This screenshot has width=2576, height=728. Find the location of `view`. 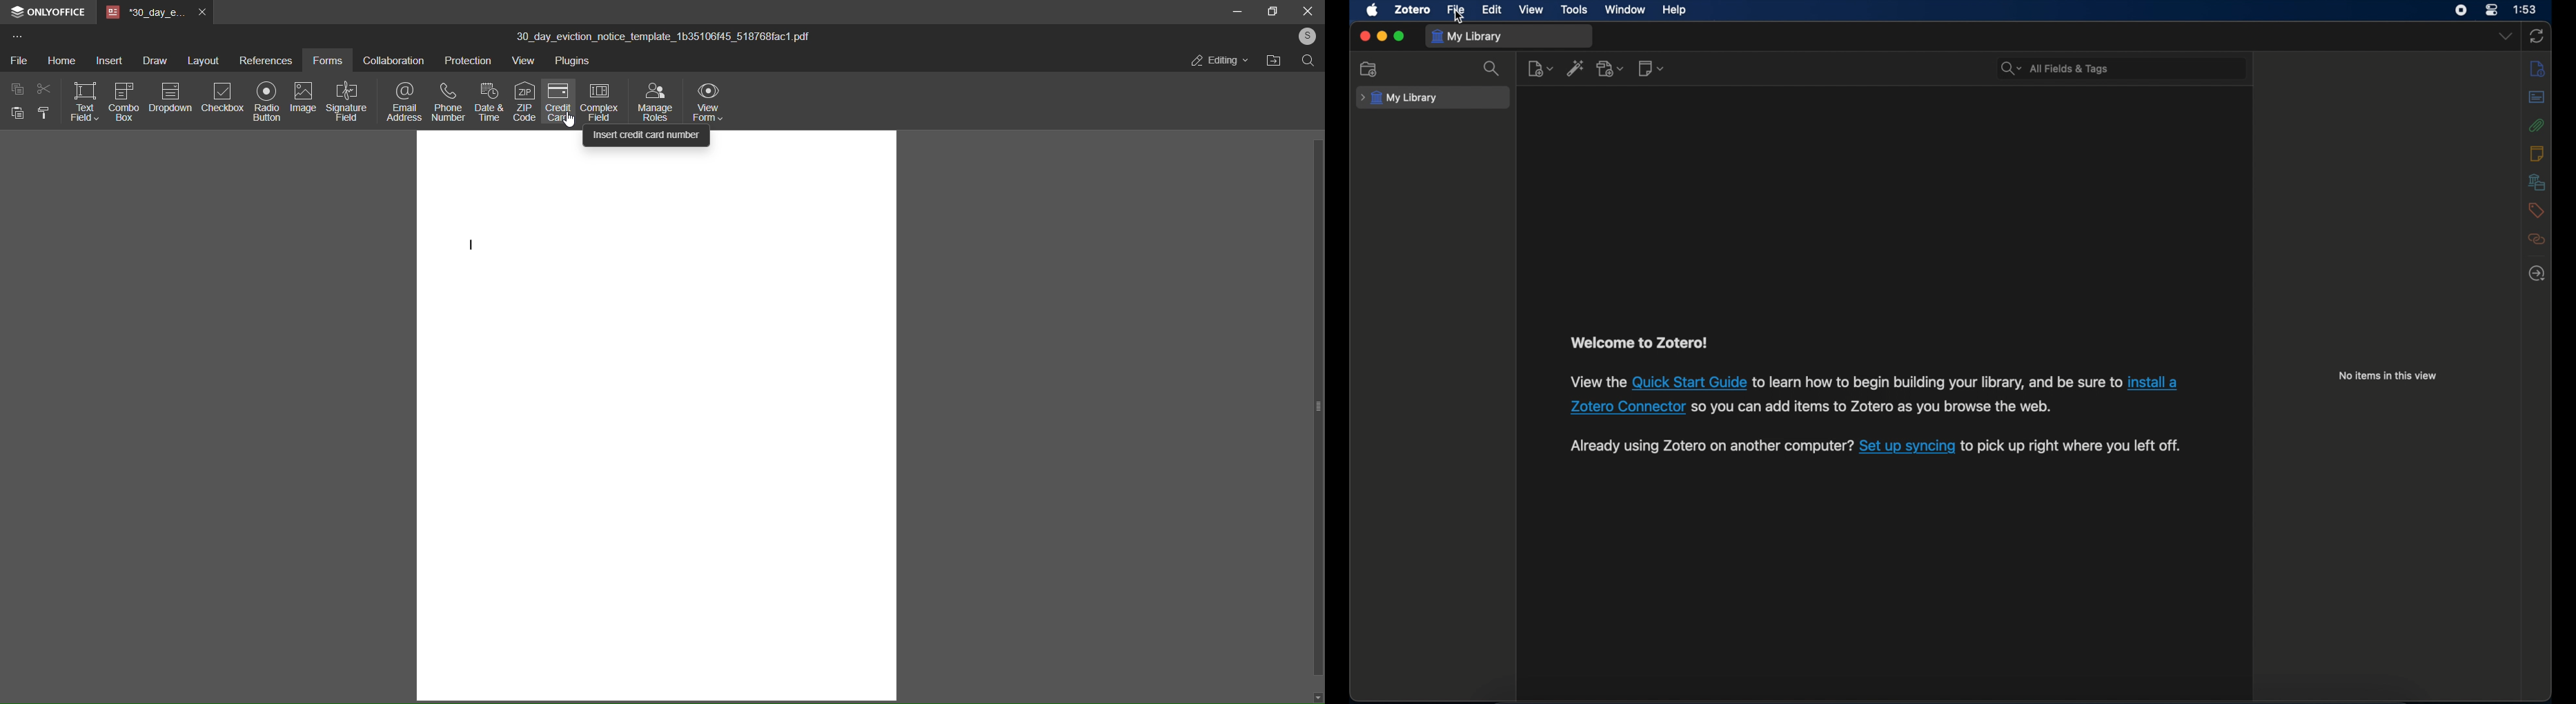

view is located at coordinates (523, 61).